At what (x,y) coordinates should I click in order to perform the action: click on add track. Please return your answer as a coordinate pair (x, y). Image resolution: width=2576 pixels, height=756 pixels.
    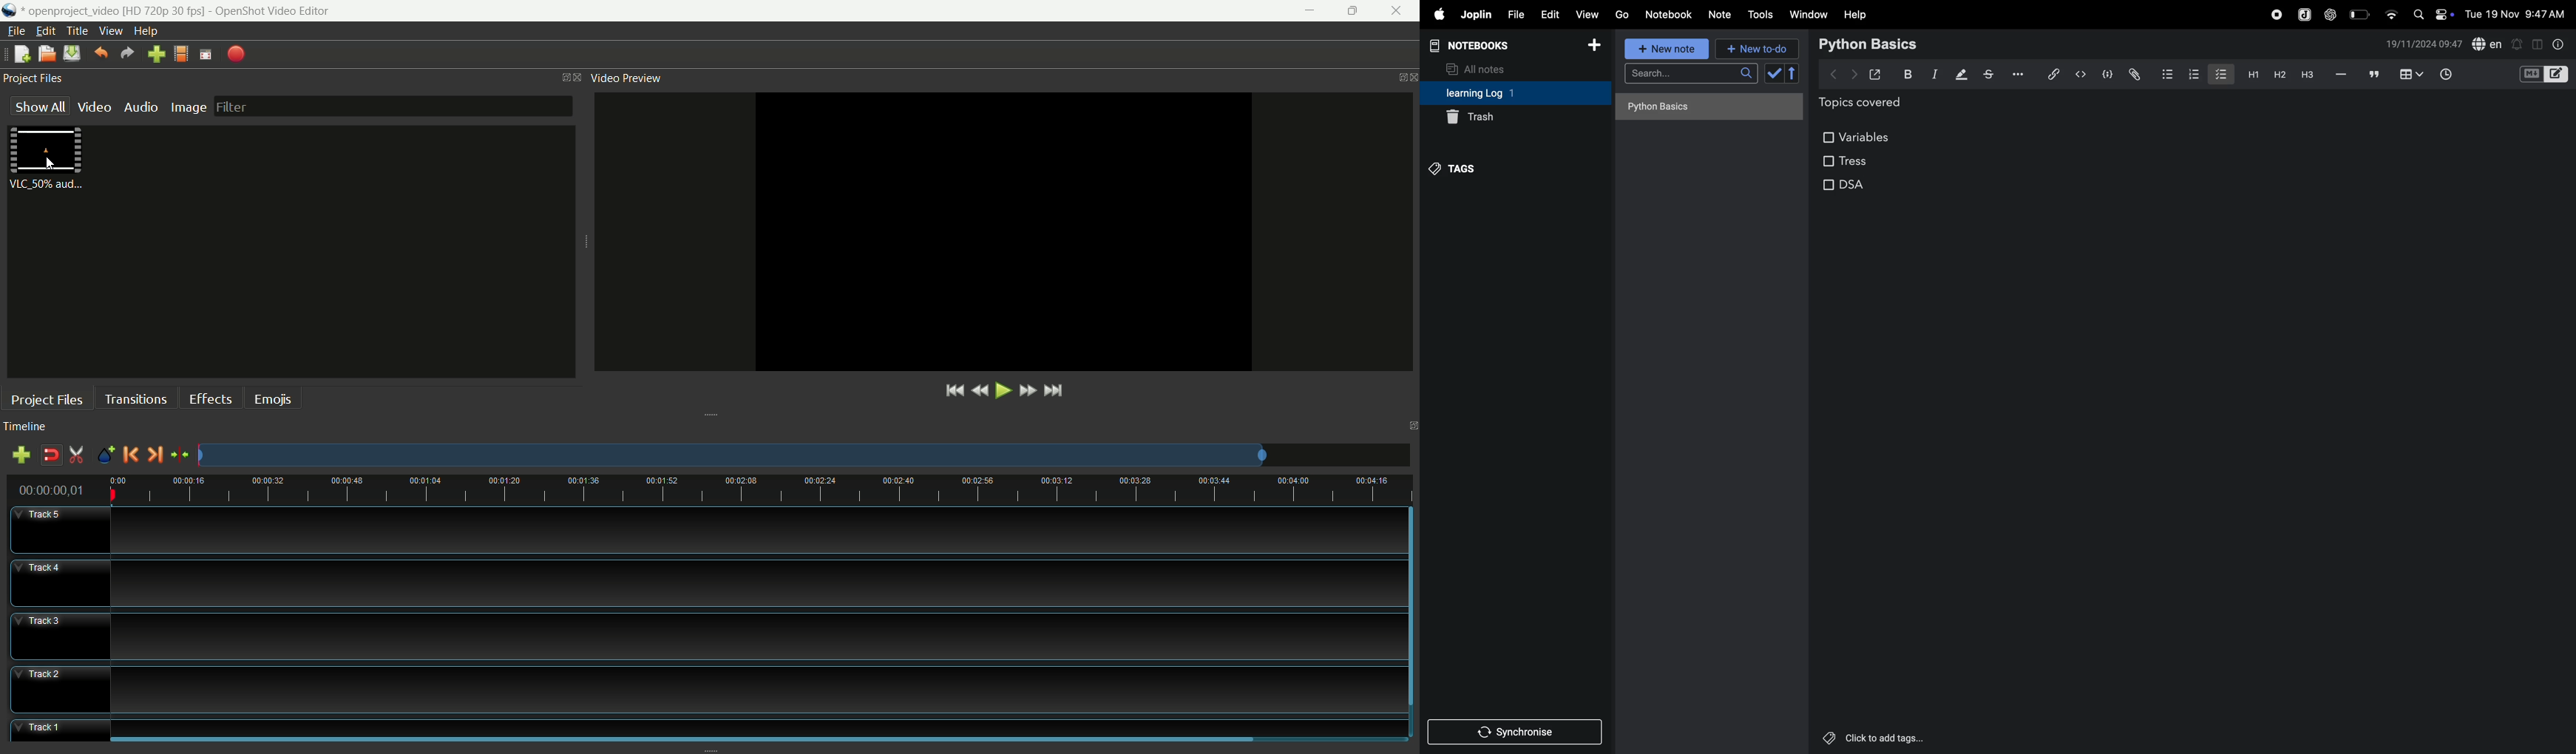
    Looking at the image, I should click on (21, 455).